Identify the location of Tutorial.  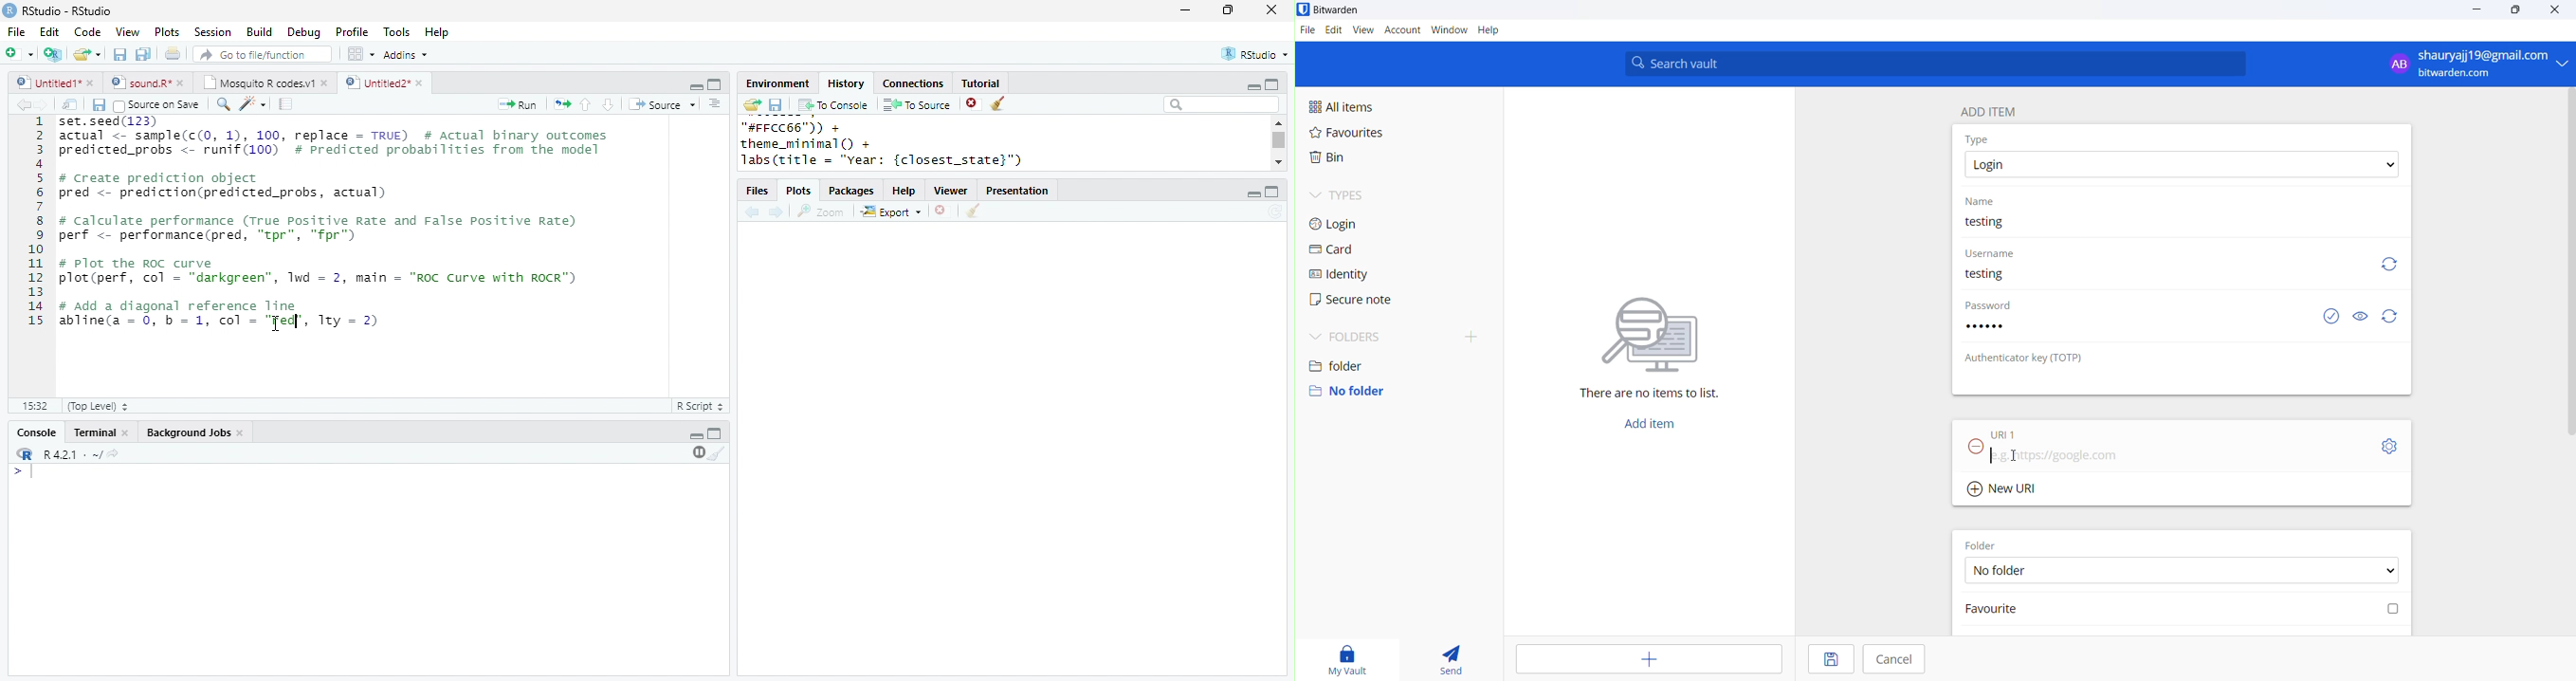
(979, 83).